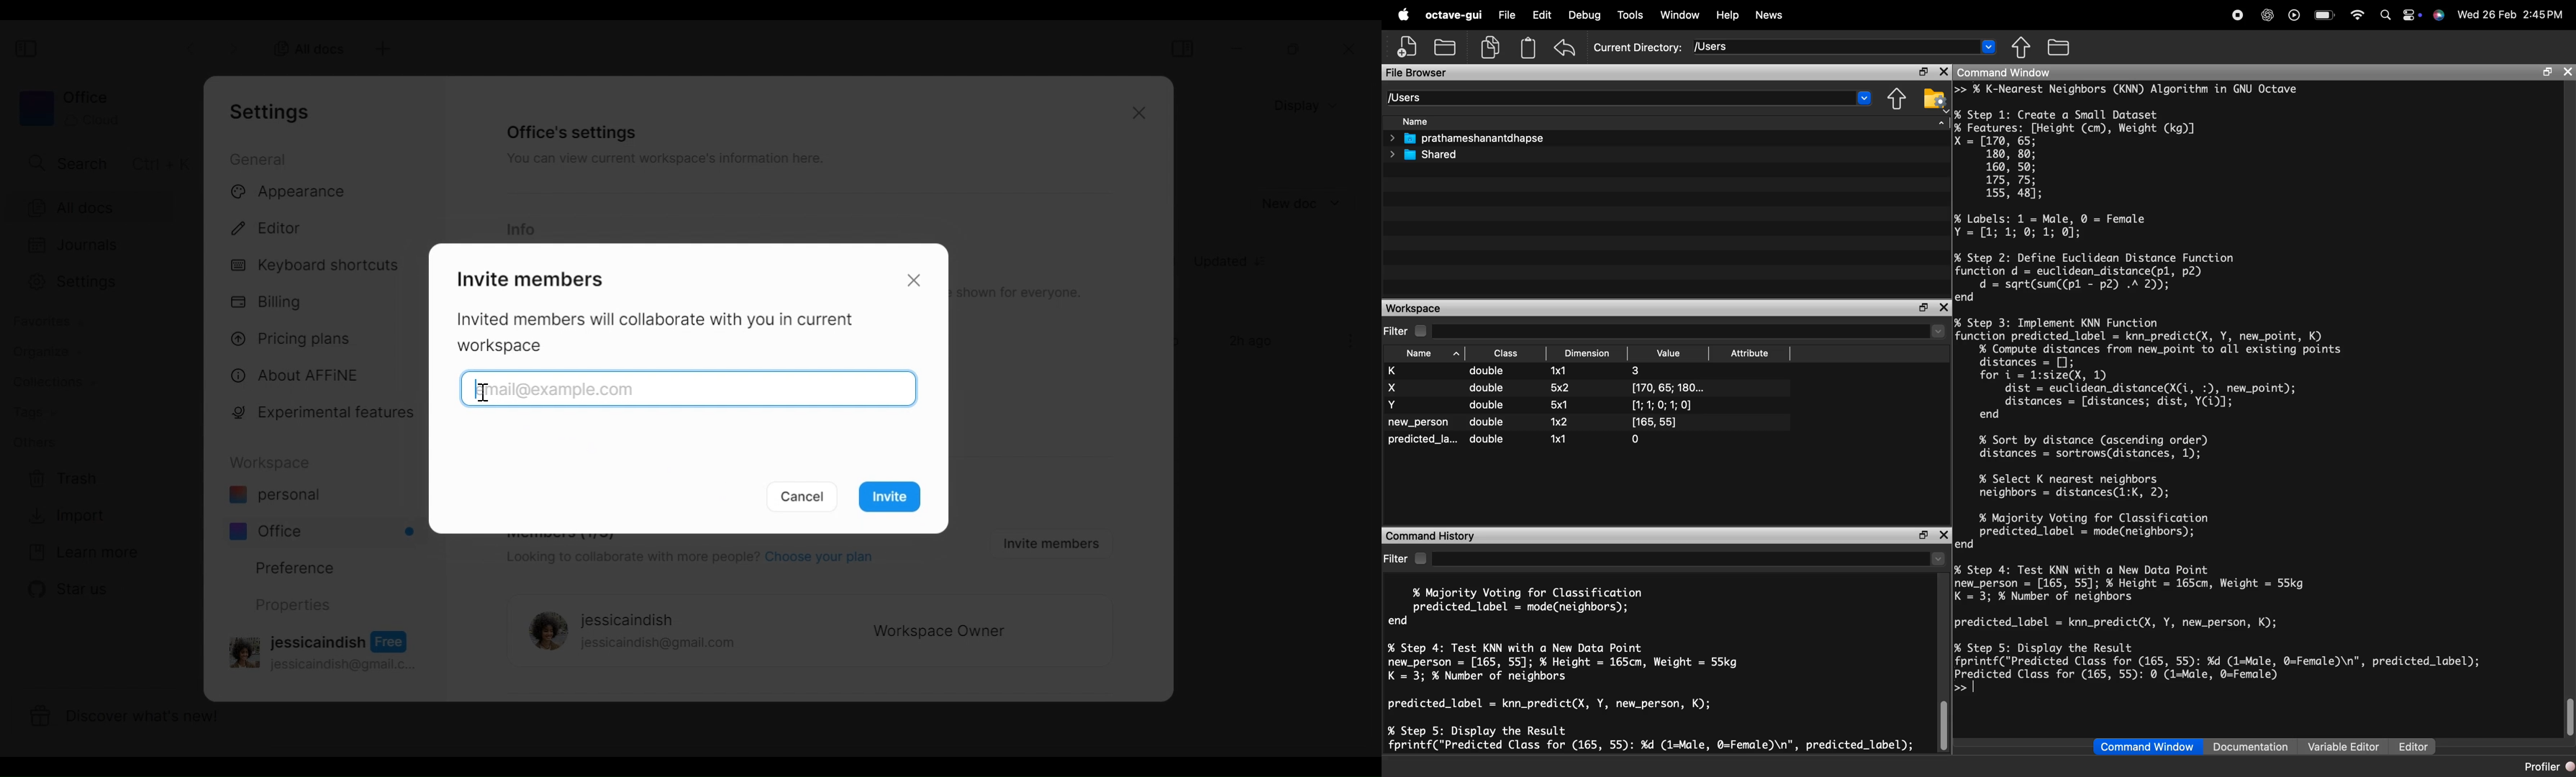 The width and height of the screenshot is (2576, 784). I want to click on More options, so click(1351, 341).